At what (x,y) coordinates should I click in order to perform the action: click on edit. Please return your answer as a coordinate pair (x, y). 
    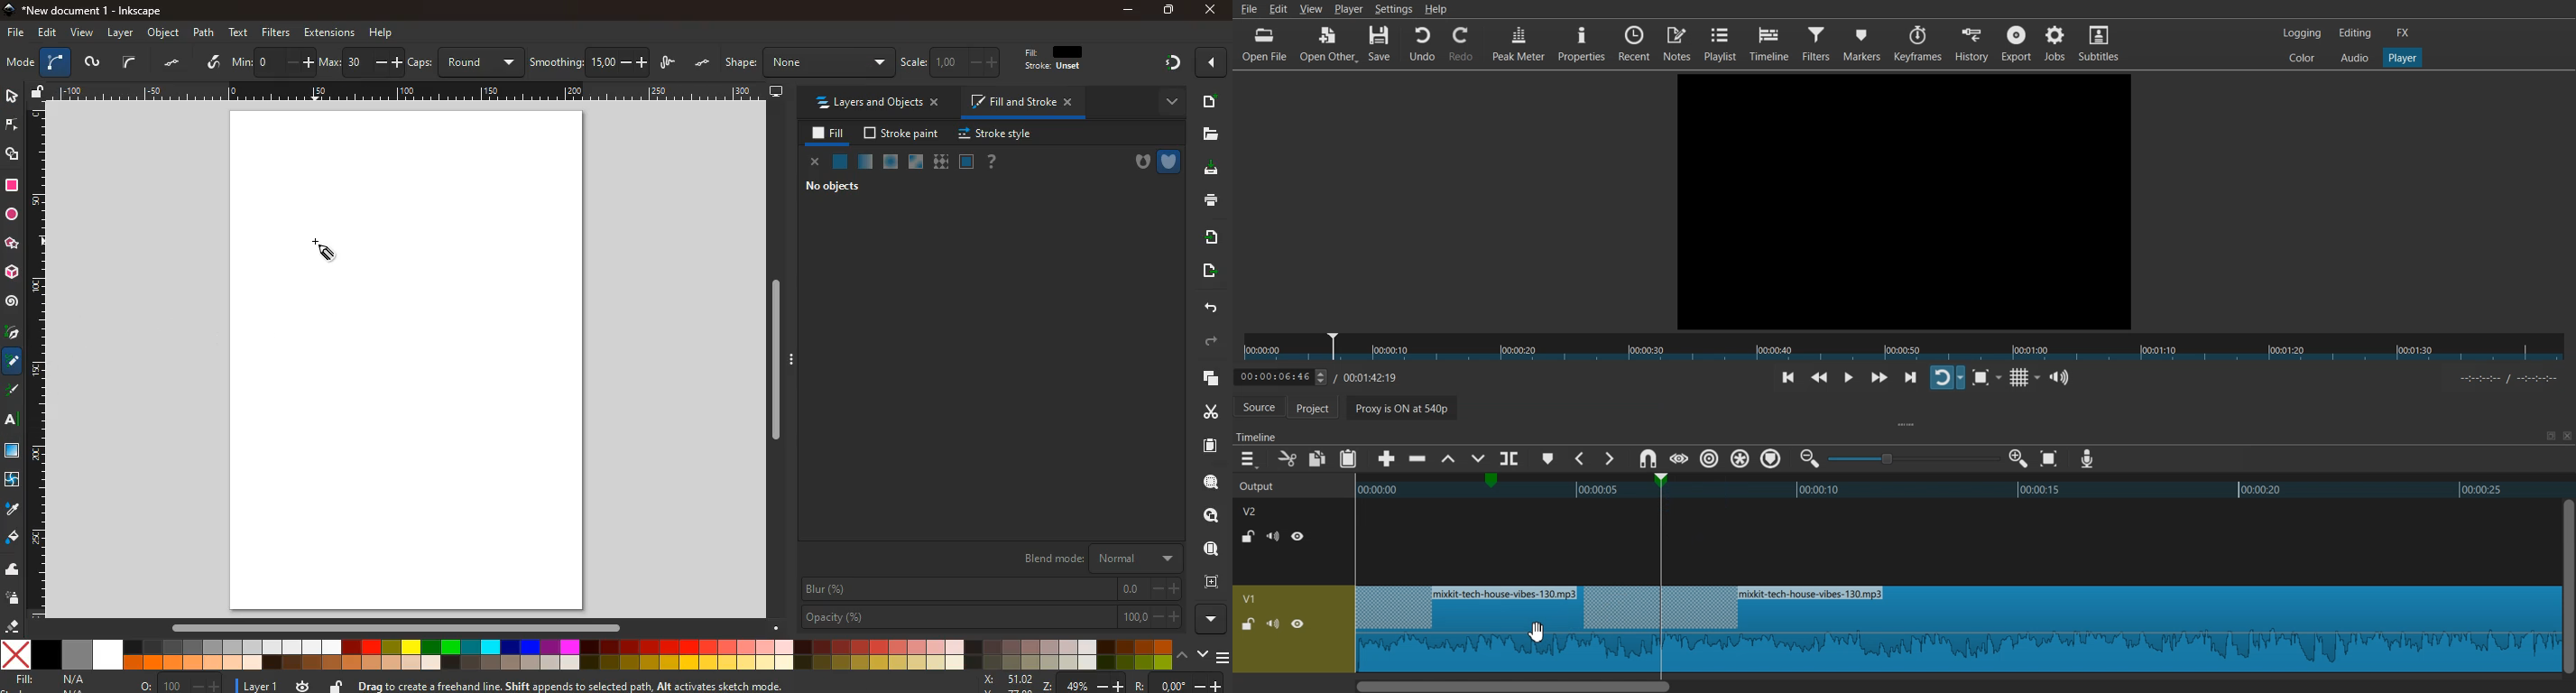
    Looking at the image, I should click on (46, 33).